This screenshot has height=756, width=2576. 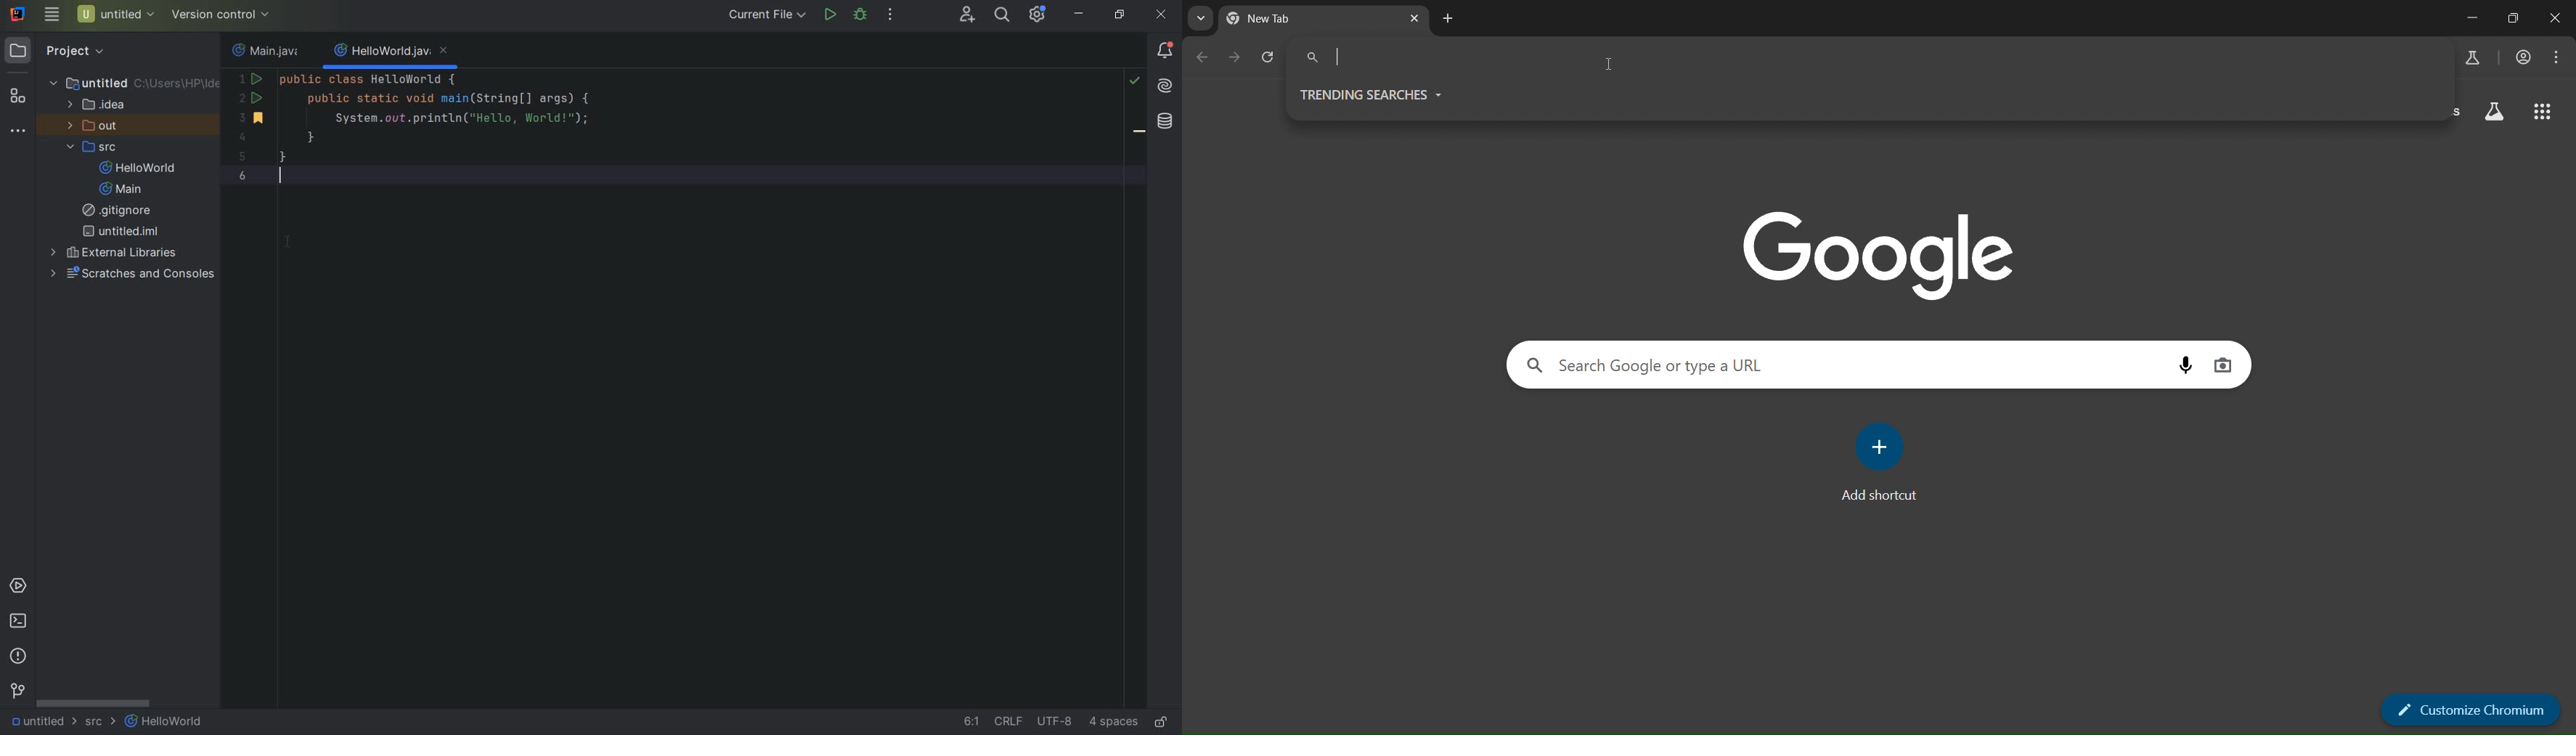 What do you see at coordinates (2544, 111) in the screenshot?
I see `google apps` at bounding box center [2544, 111].